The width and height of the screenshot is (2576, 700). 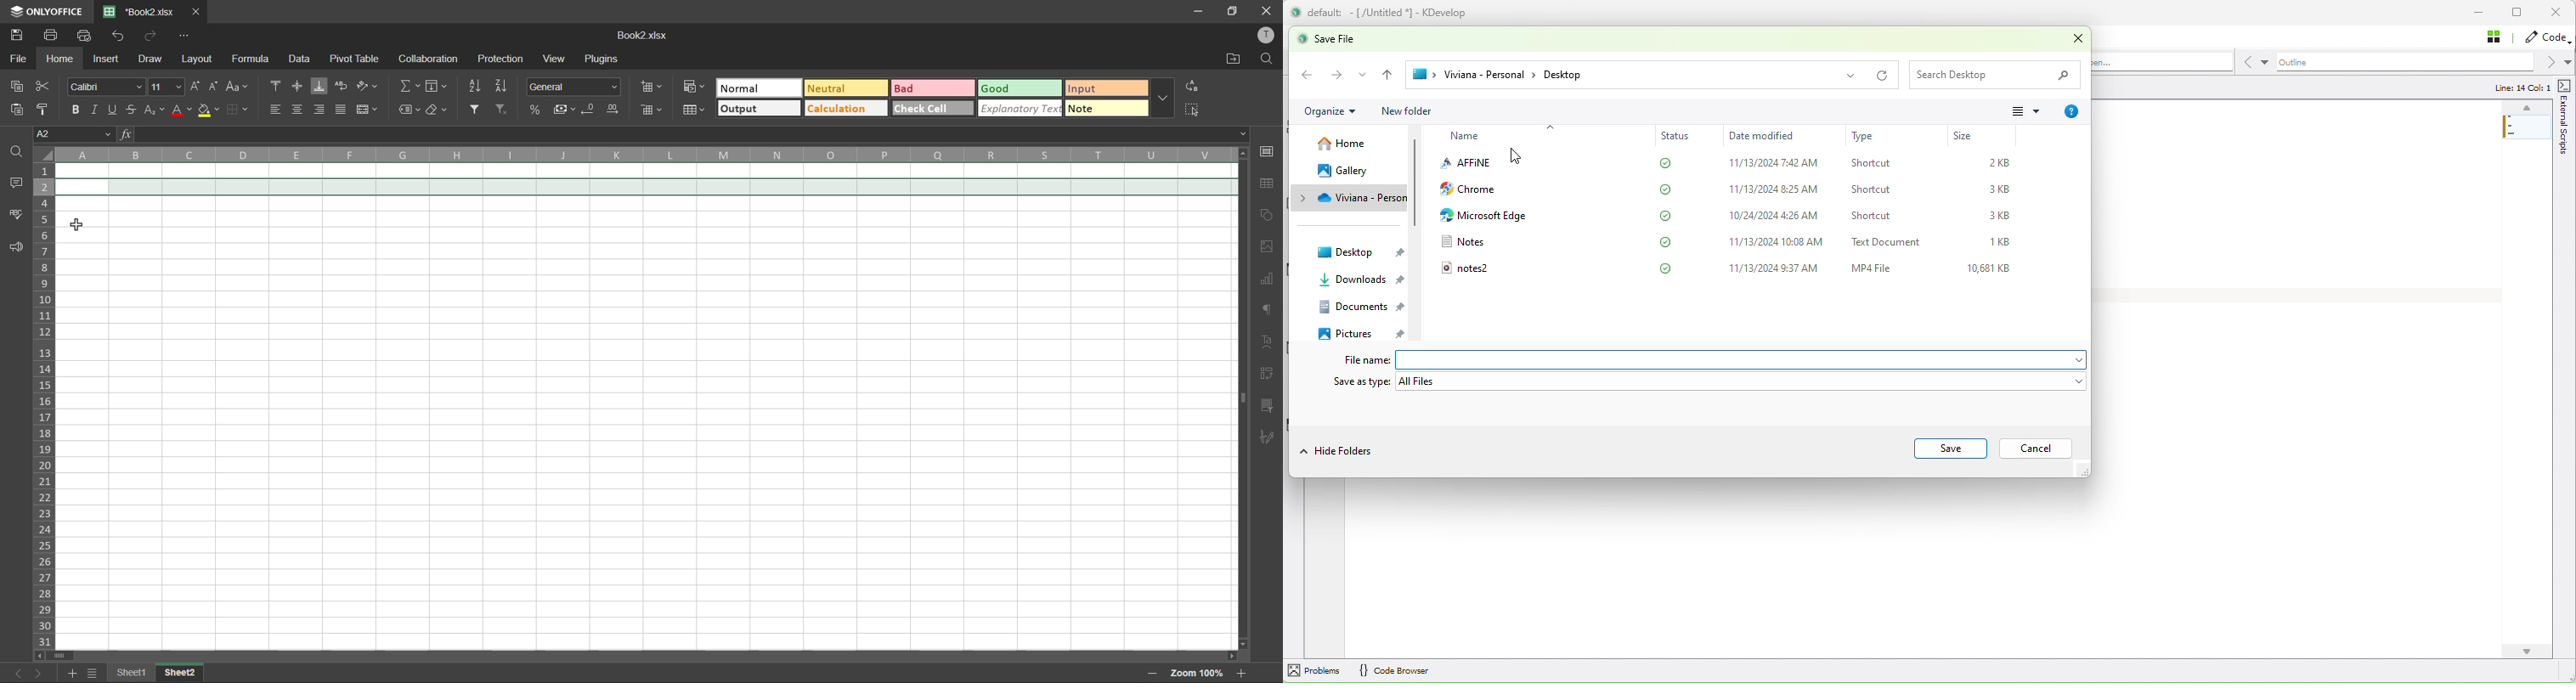 I want to click on wrap text, so click(x=341, y=86).